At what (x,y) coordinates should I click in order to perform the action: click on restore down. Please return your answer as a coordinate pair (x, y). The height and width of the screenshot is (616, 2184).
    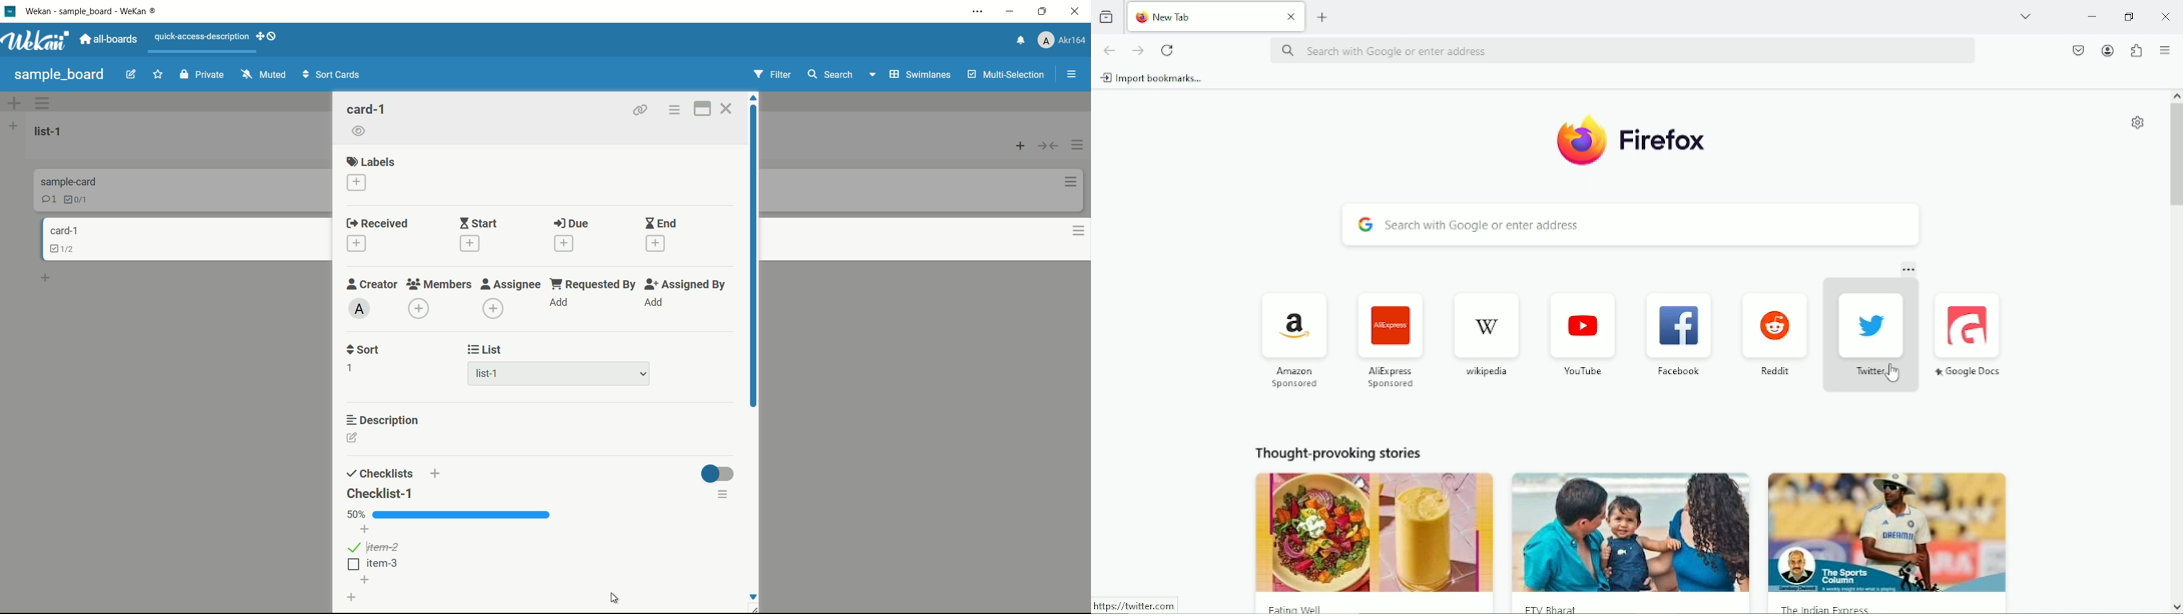
    Looking at the image, I should click on (2130, 16).